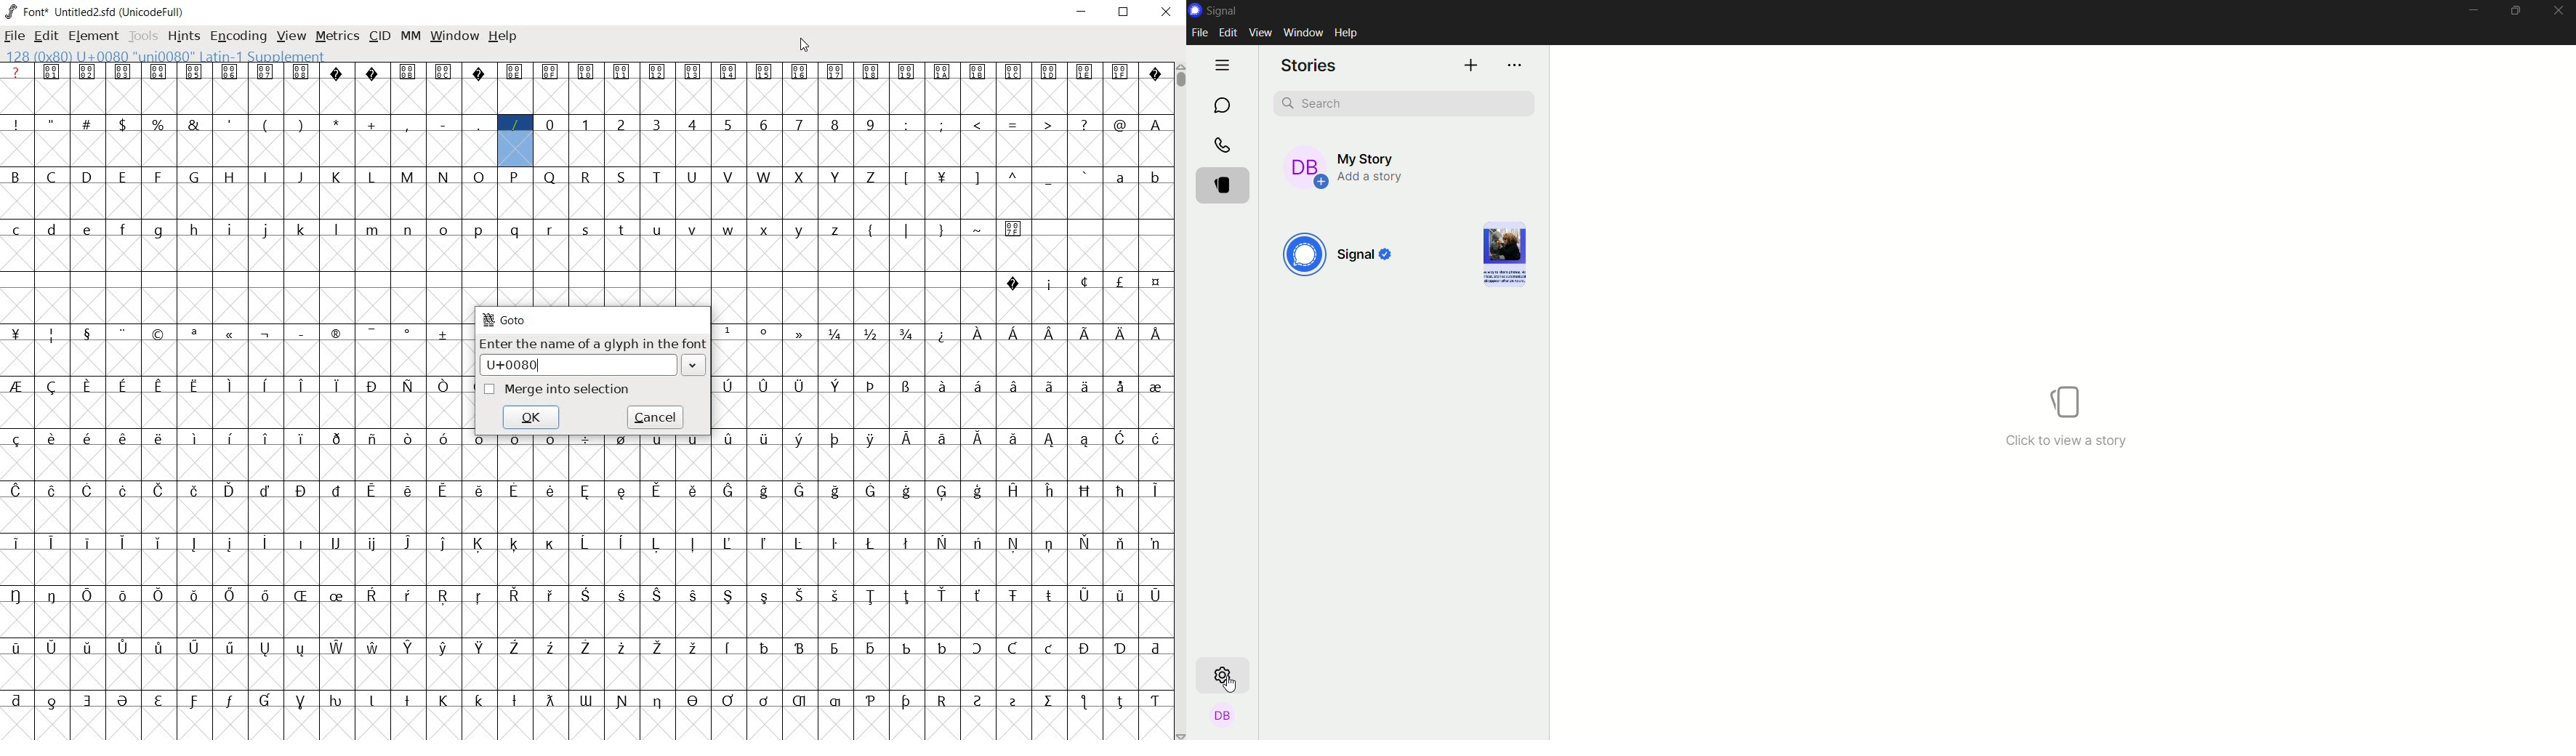  What do you see at coordinates (231, 386) in the screenshot?
I see `glyph` at bounding box center [231, 386].